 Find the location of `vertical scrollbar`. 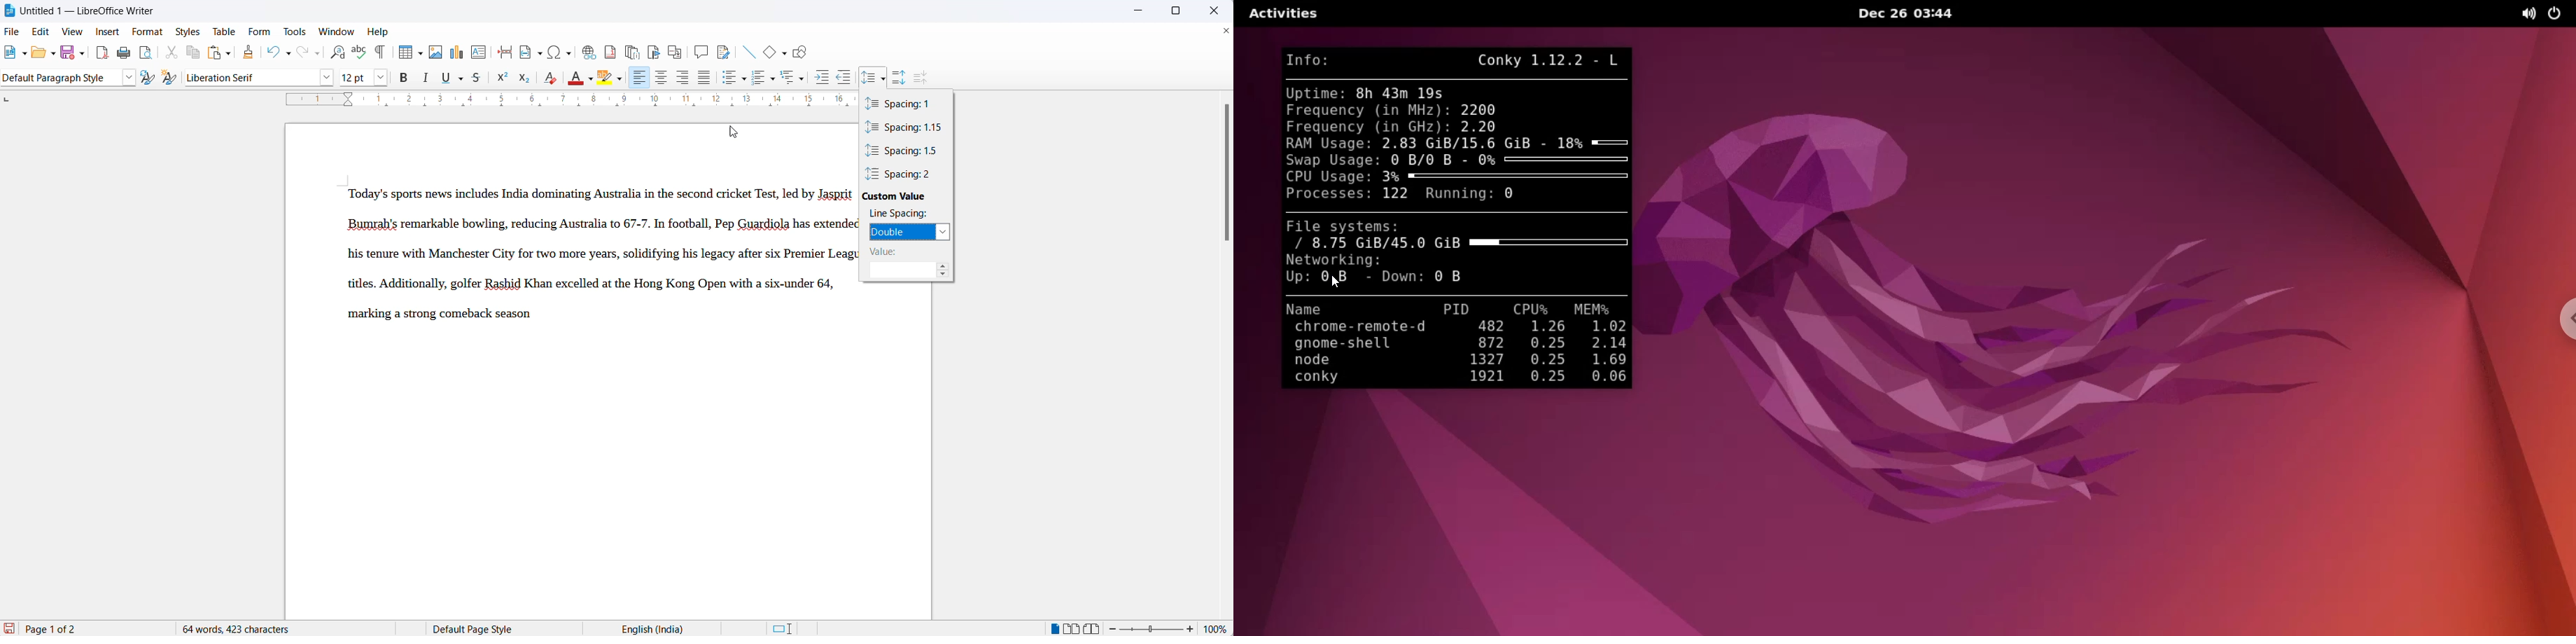

vertical scrollbar is located at coordinates (1222, 178).